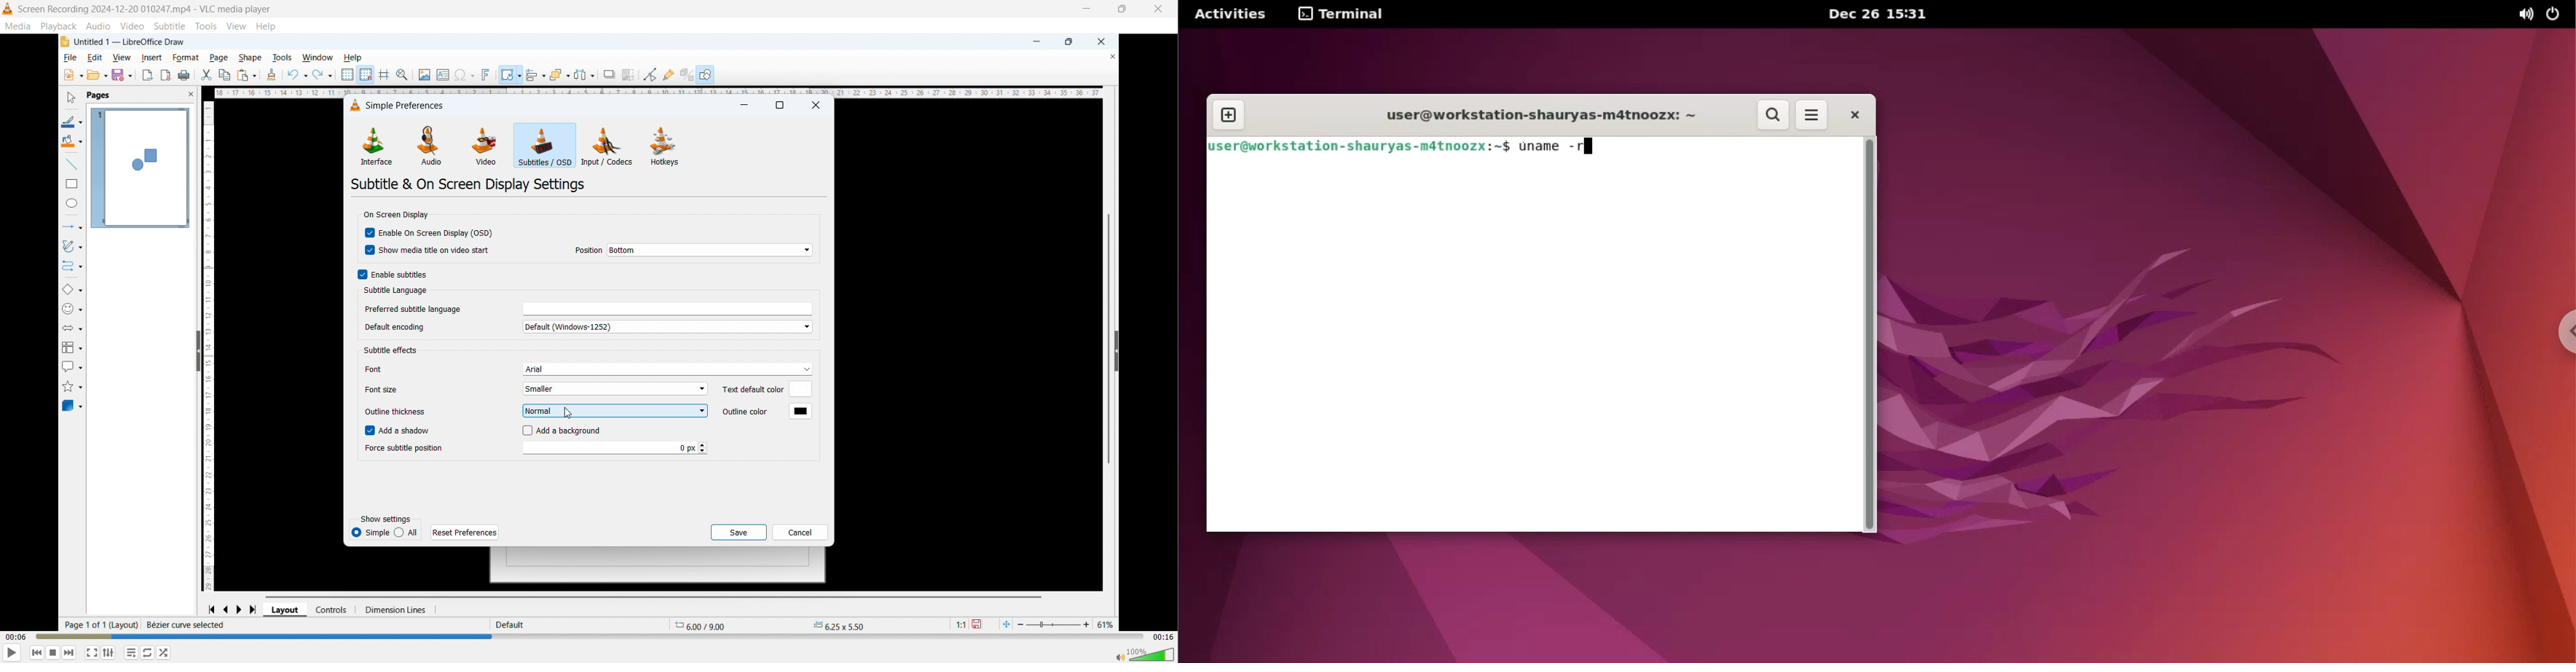 Image resolution: width=2576 pixels, height=672 pixels. I want to click on Smaller font size selected , so click(616, 389).